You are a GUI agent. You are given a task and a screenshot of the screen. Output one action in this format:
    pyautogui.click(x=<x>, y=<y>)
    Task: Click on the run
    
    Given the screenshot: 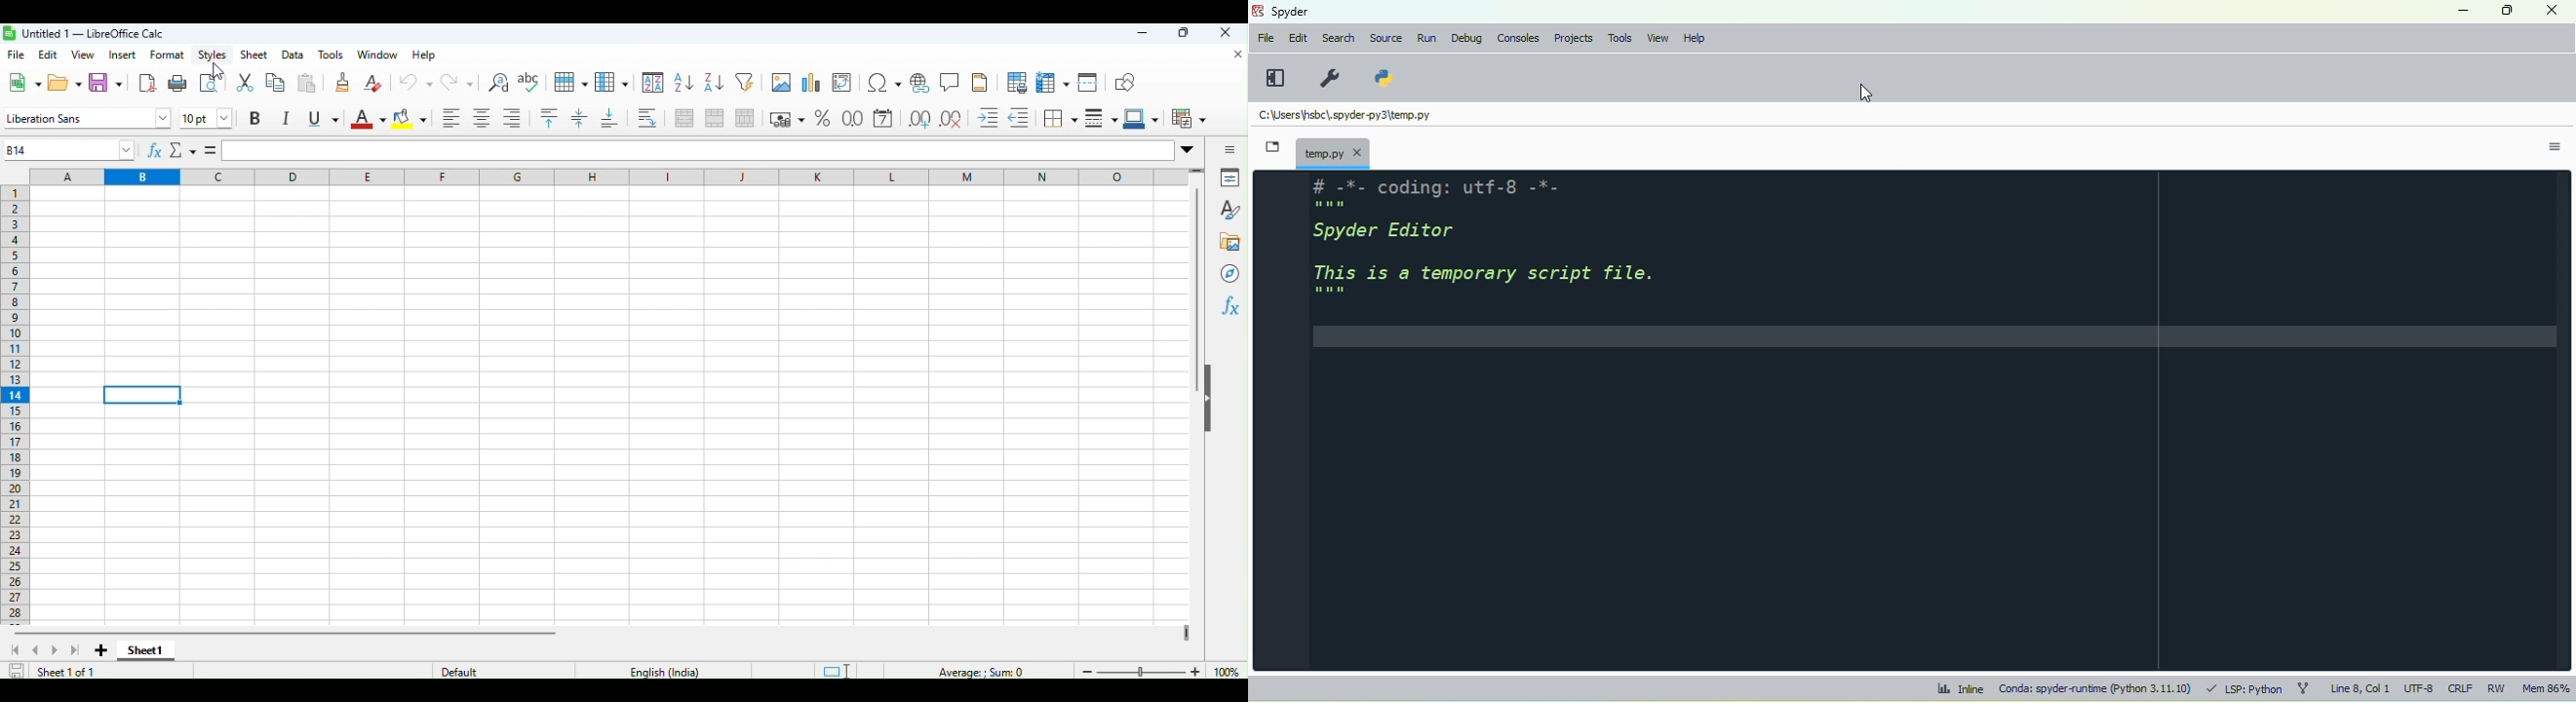 What is the action you would take?
    pyautogui.click(x=1427, y=39)
    